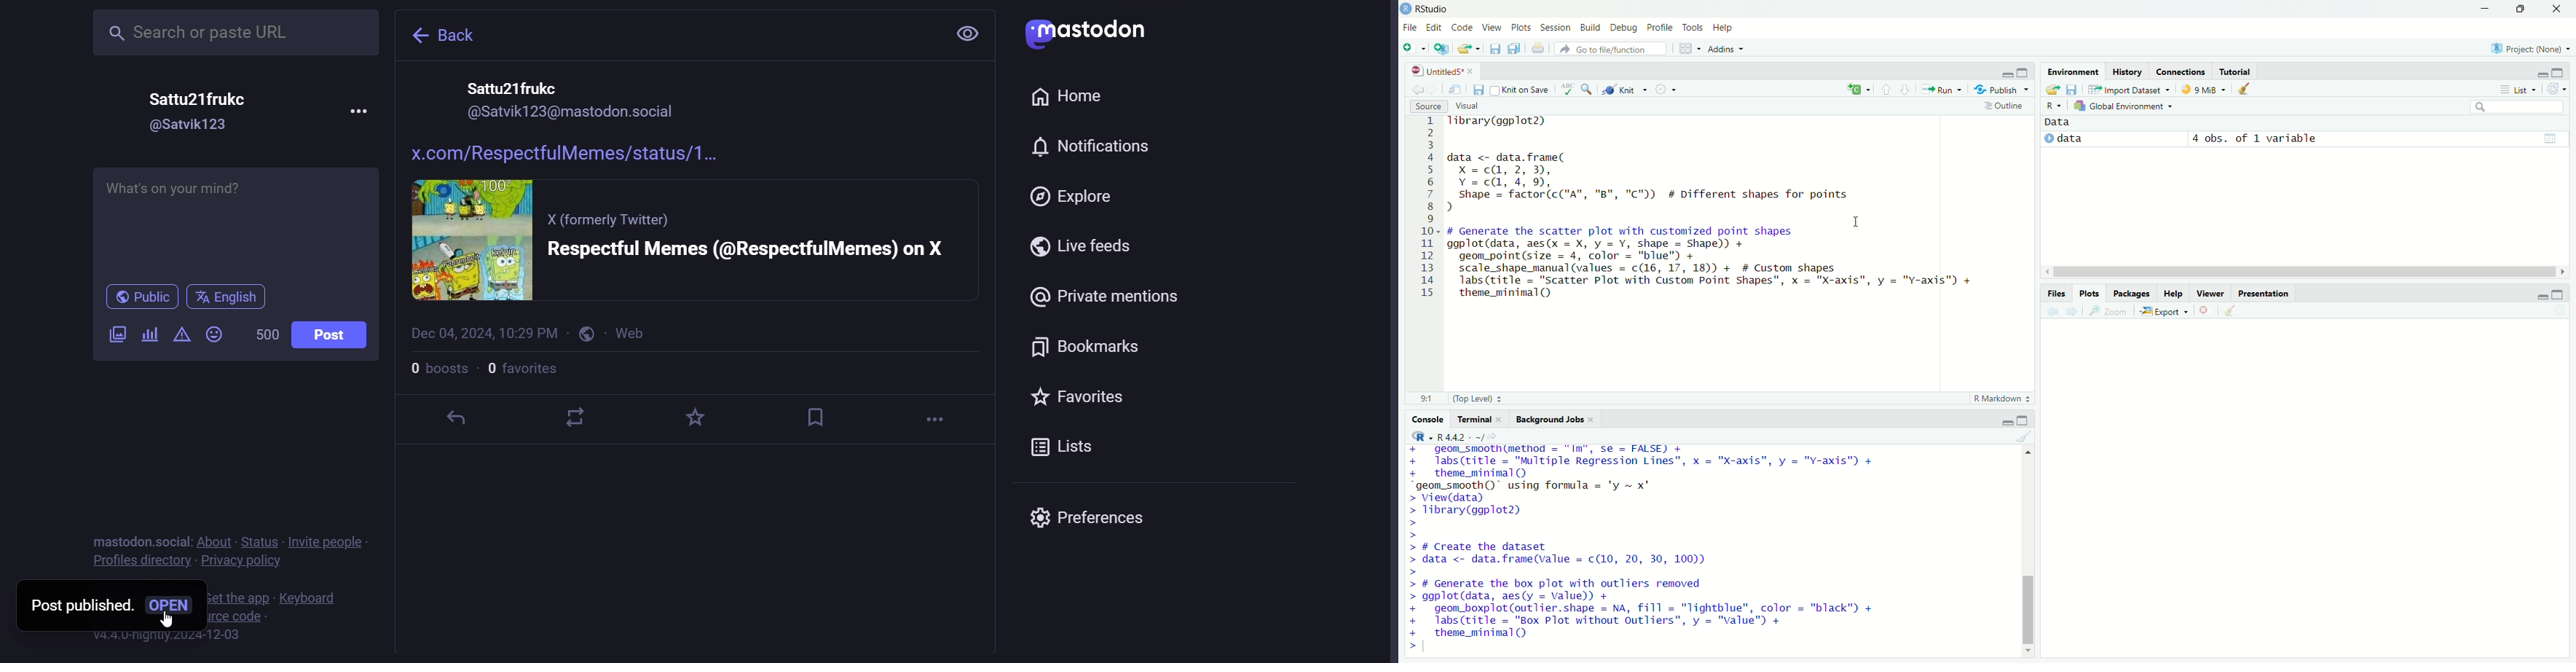 Image resolution: width=2576 pixels, height=672 pixels. What do you see at coordinates (1611, 49) in the screenshot?
I see `Go to file/function` at bounding box center [1611, 49].